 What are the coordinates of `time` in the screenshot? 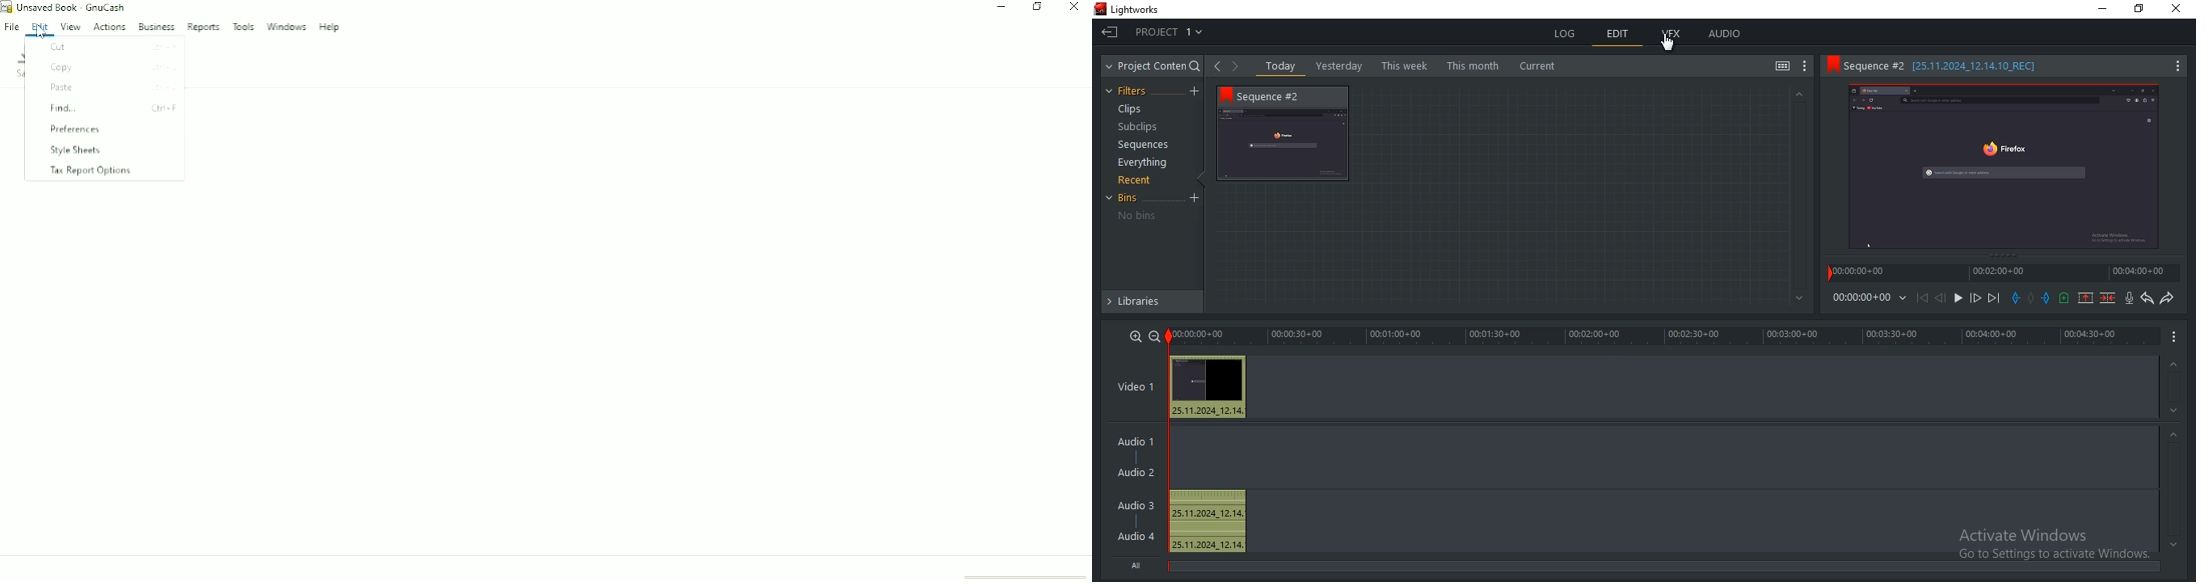 It's located at (1867, 297).